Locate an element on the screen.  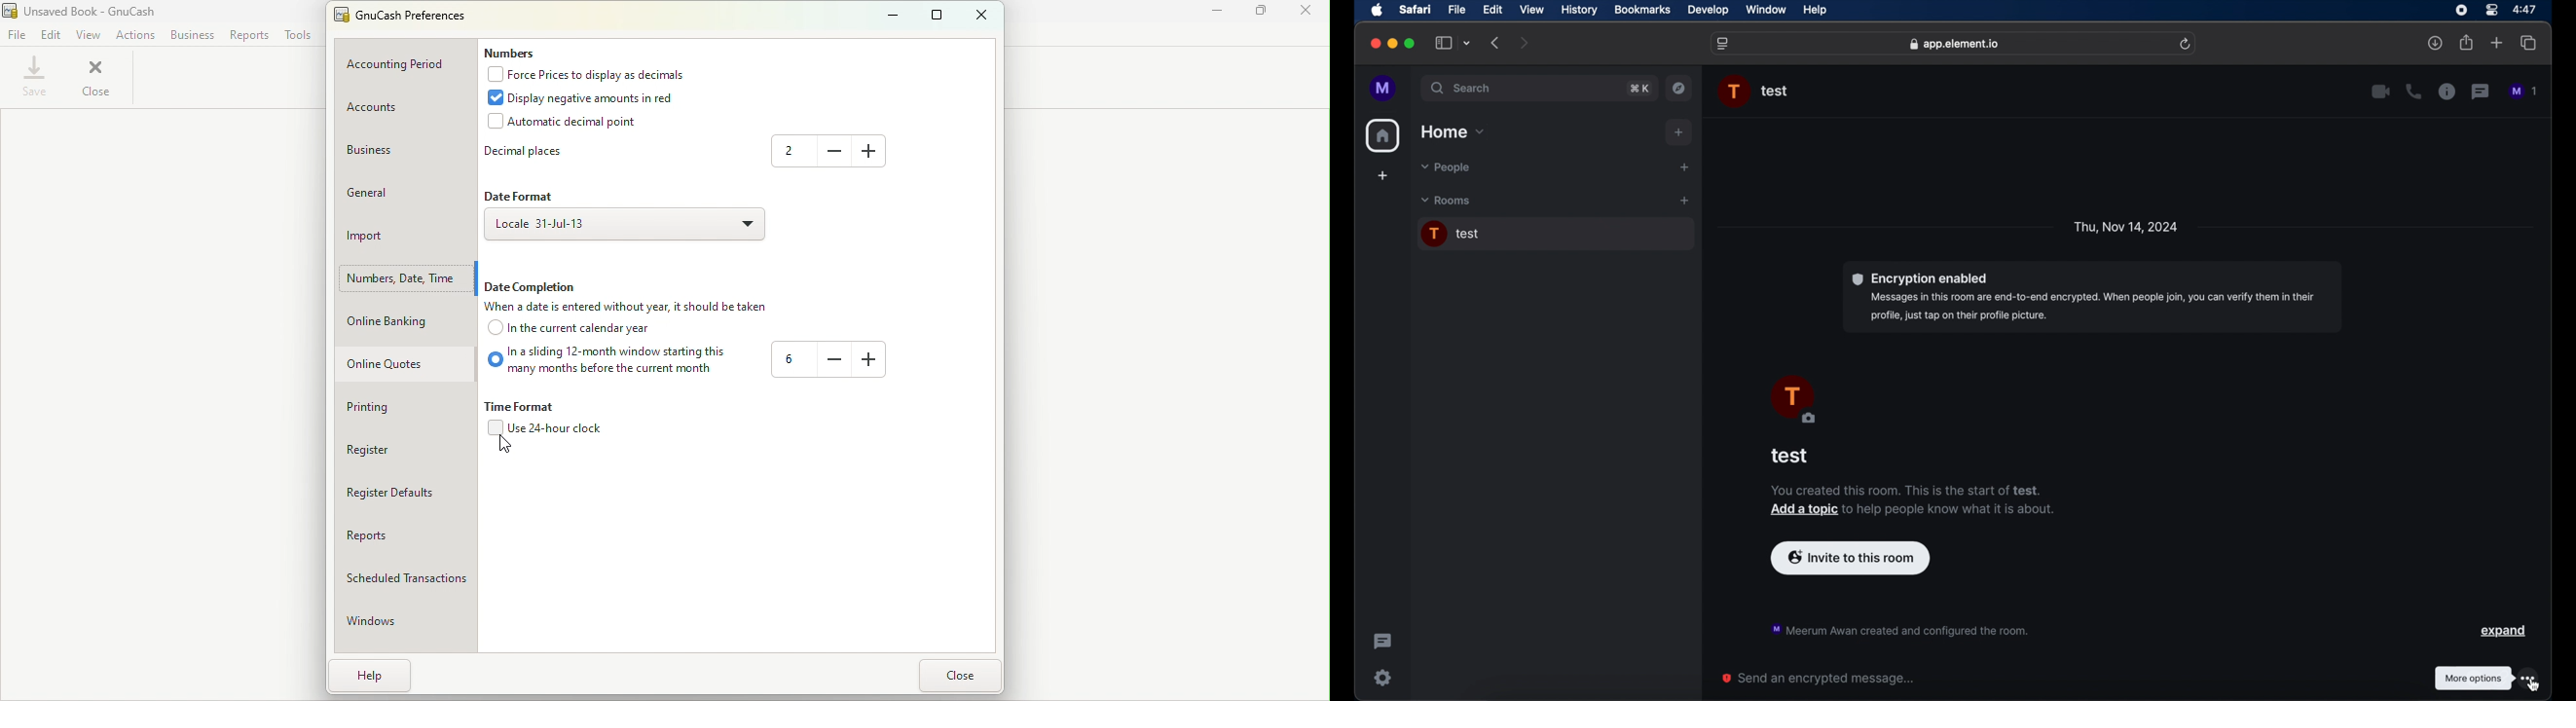
profile picture is located at coordinates (1792, 400).